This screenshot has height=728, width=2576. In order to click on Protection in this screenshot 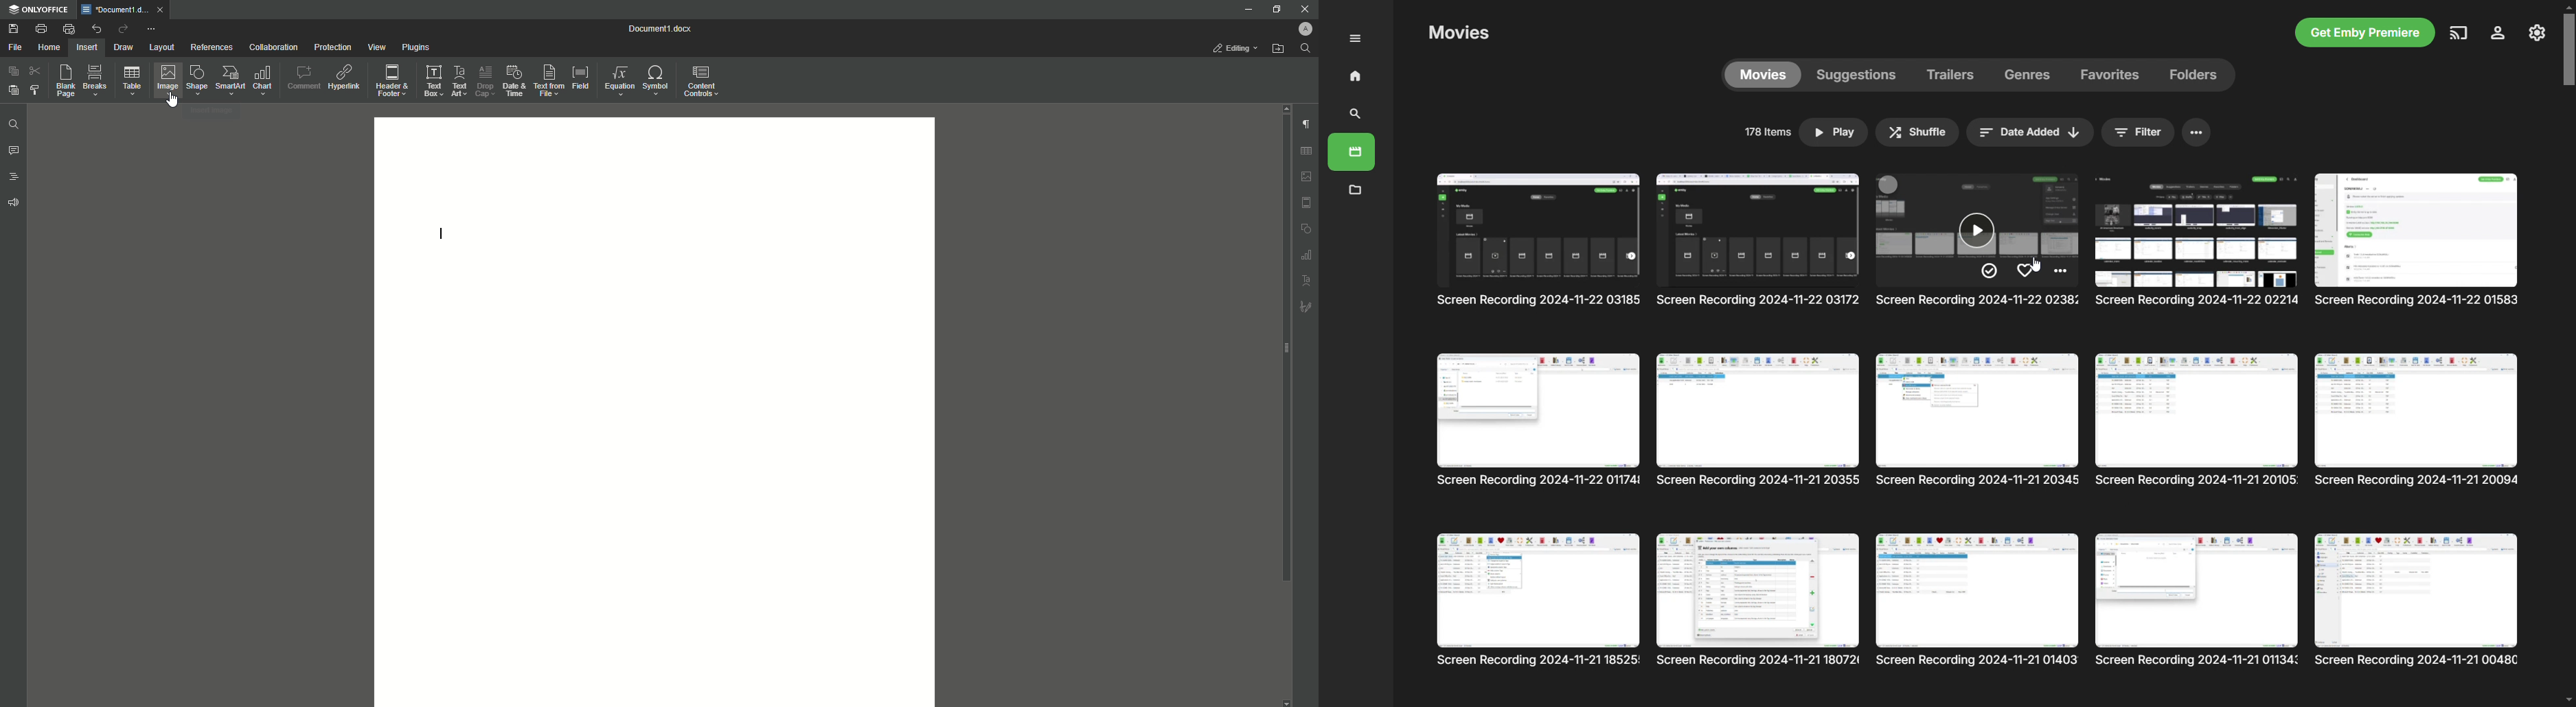, I will do `click(329, 47)`.